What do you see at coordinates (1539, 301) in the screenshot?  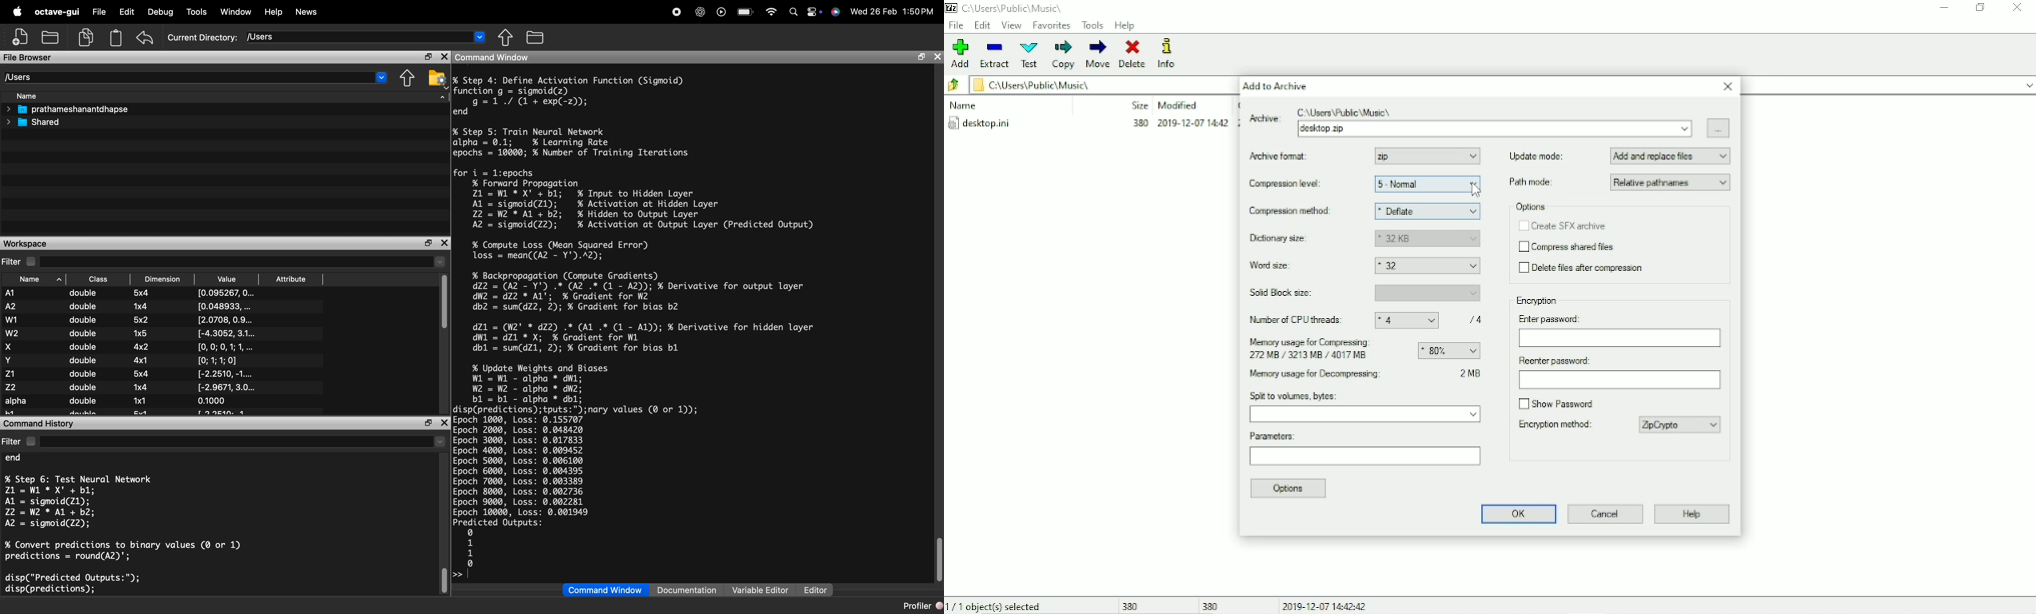 I see `Encryption` at bounding box center [1539, 301].